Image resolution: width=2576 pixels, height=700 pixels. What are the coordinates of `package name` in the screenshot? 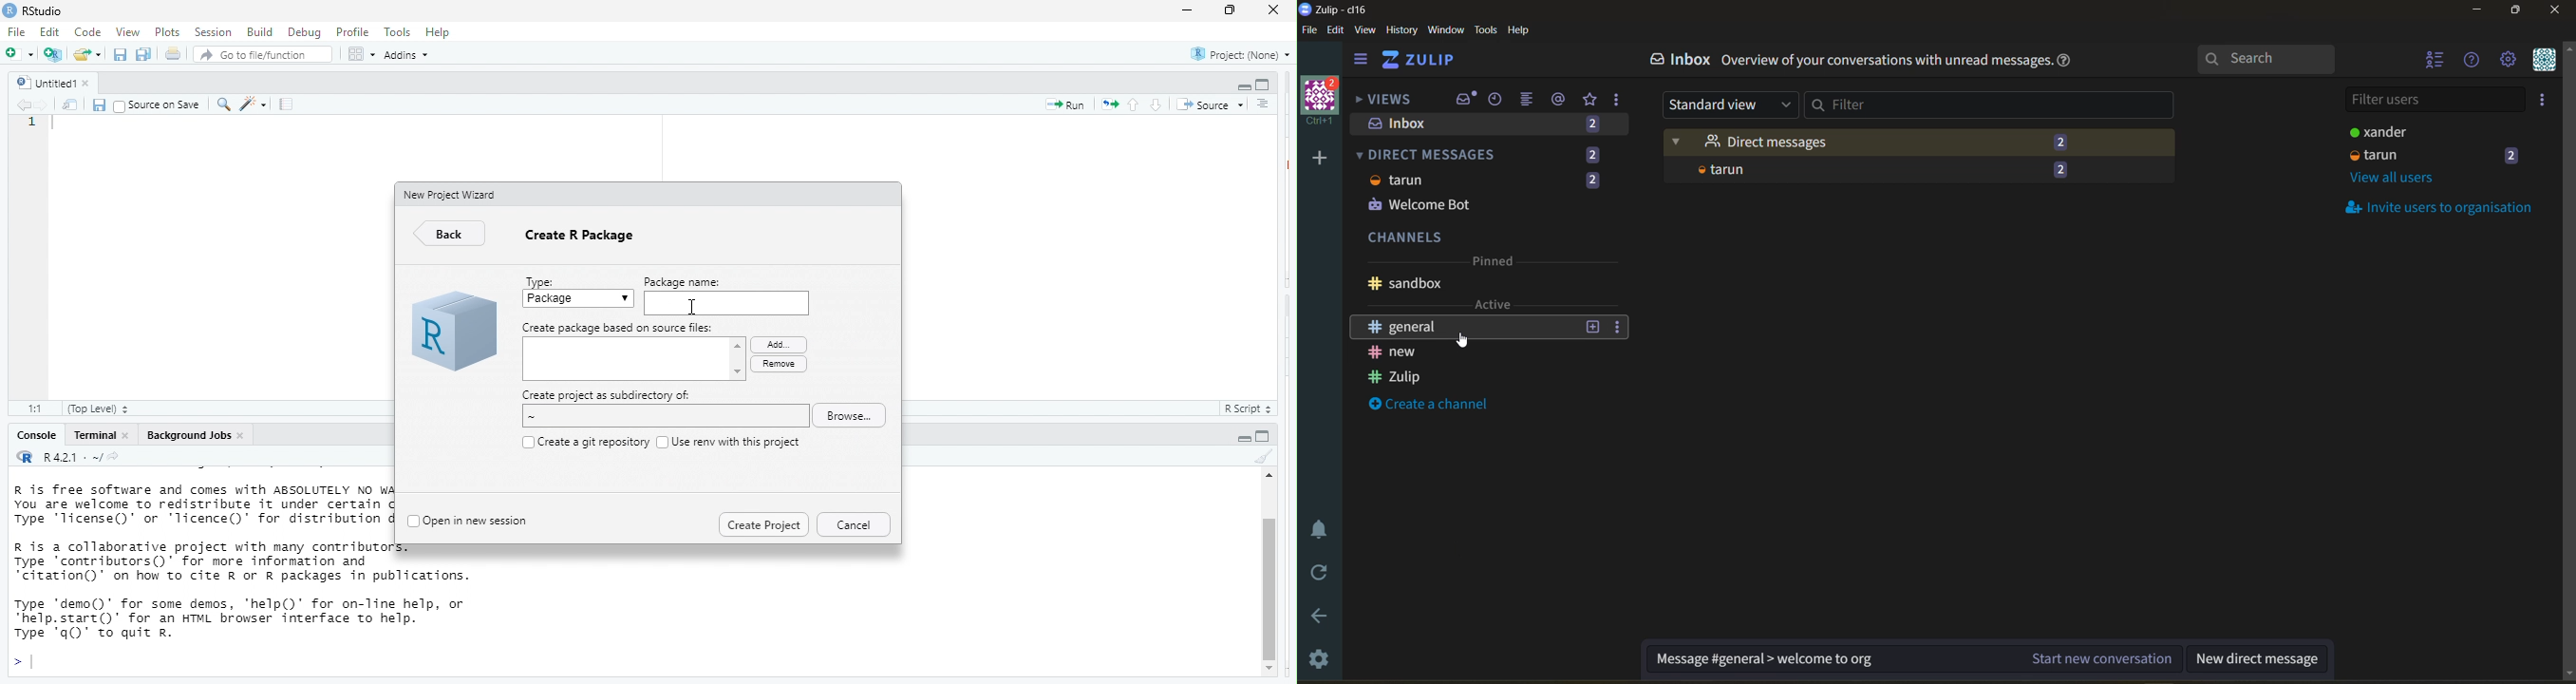 It's located at (725, 302).